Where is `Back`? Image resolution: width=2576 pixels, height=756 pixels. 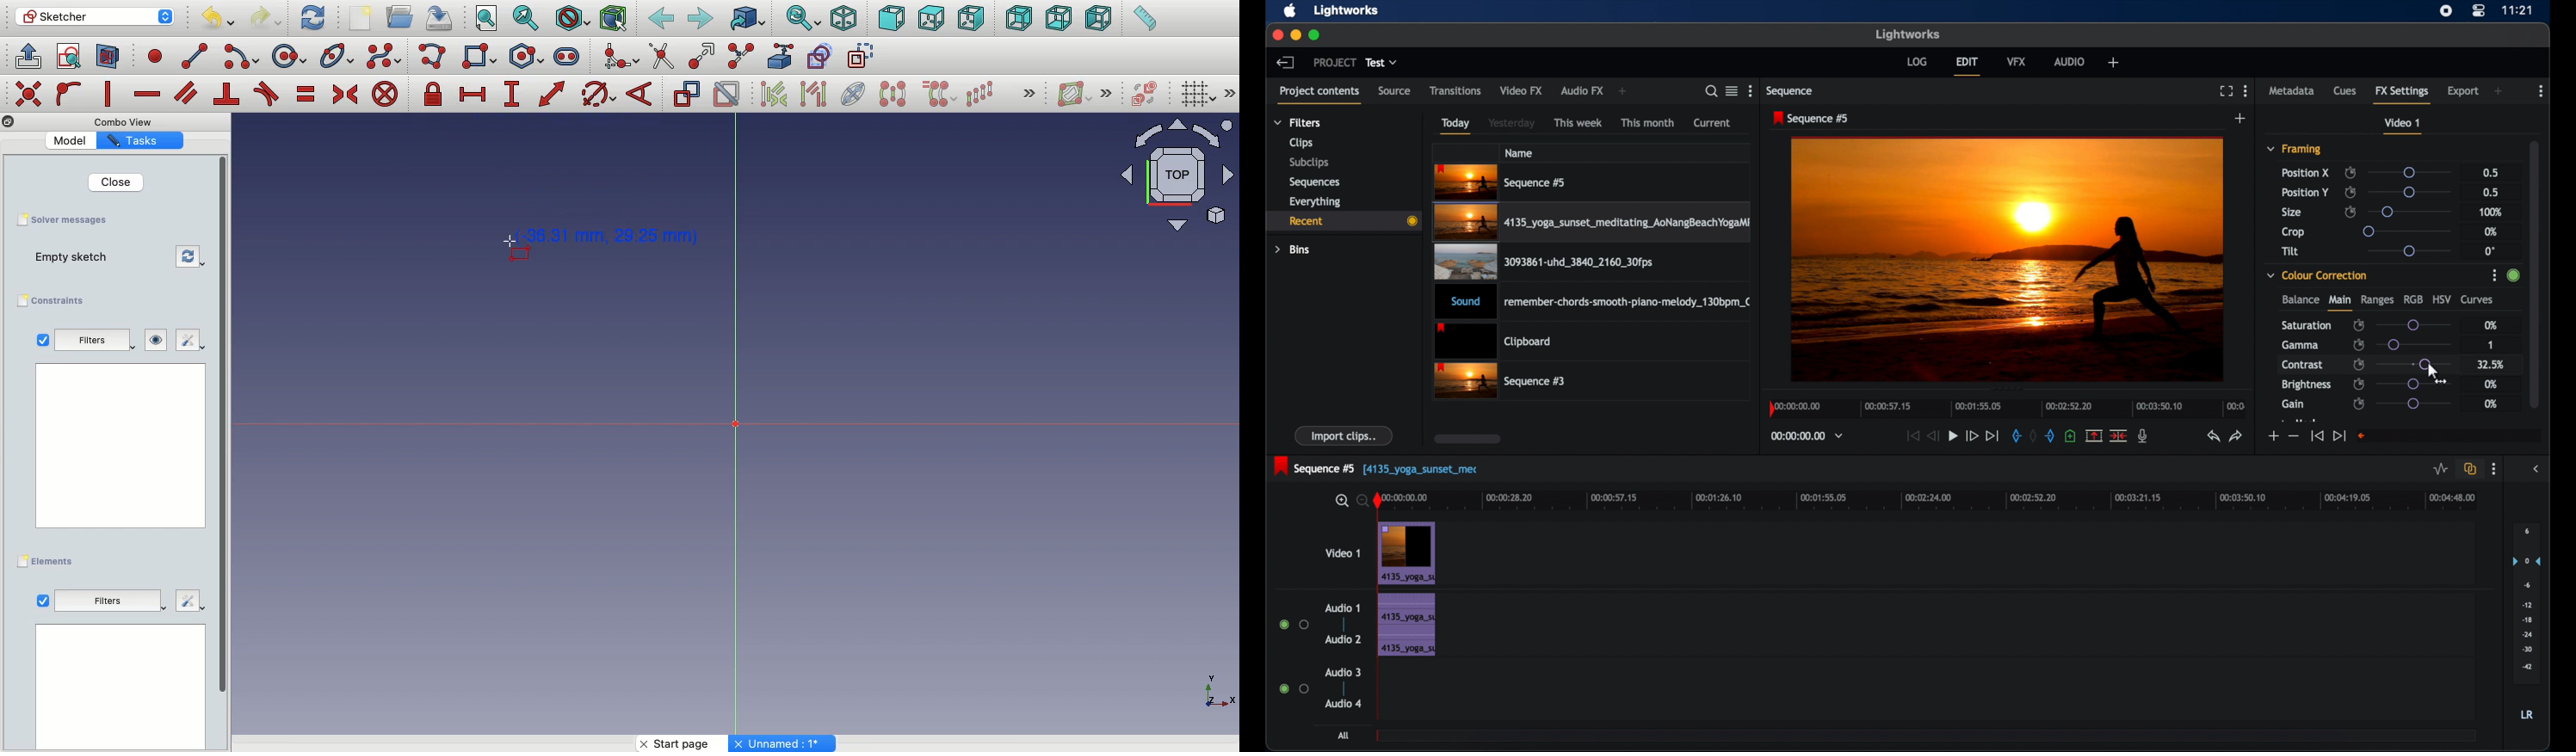
Back is located at coordinates (1020, 18).